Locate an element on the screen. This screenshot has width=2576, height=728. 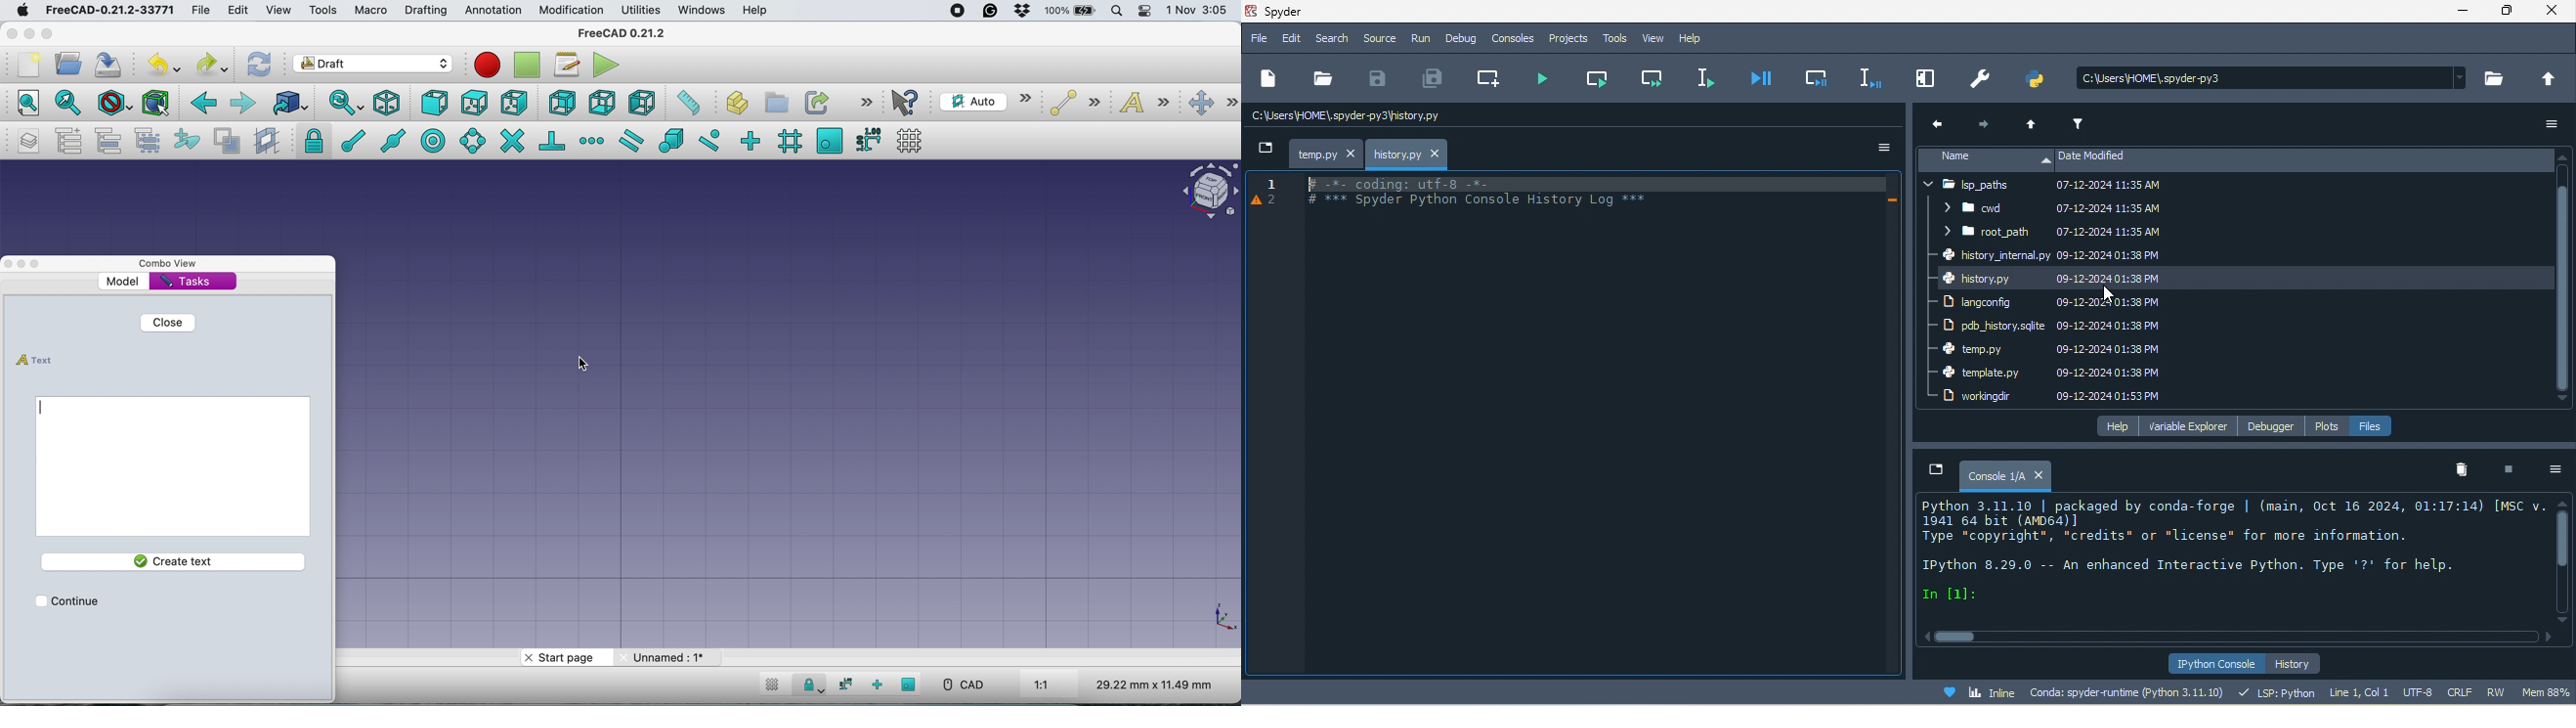
screen recorder is located at coordinates (952, 11).